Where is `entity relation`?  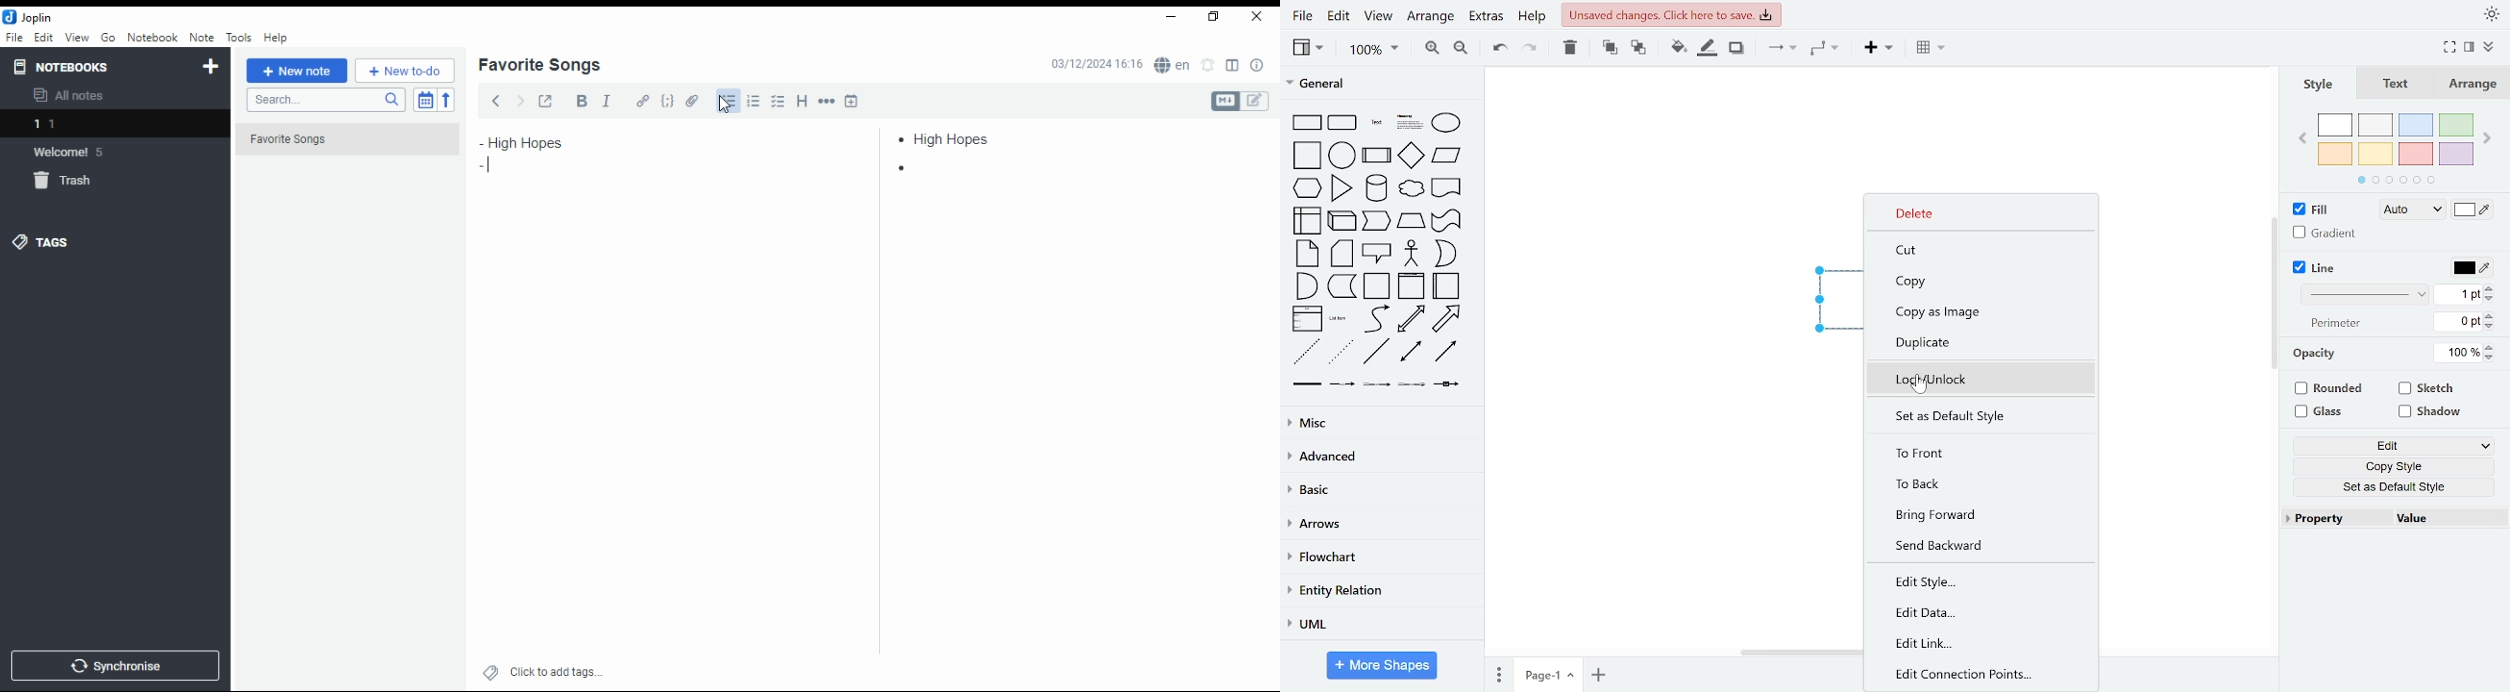
entity relation is located at coordinates (1382, 591).